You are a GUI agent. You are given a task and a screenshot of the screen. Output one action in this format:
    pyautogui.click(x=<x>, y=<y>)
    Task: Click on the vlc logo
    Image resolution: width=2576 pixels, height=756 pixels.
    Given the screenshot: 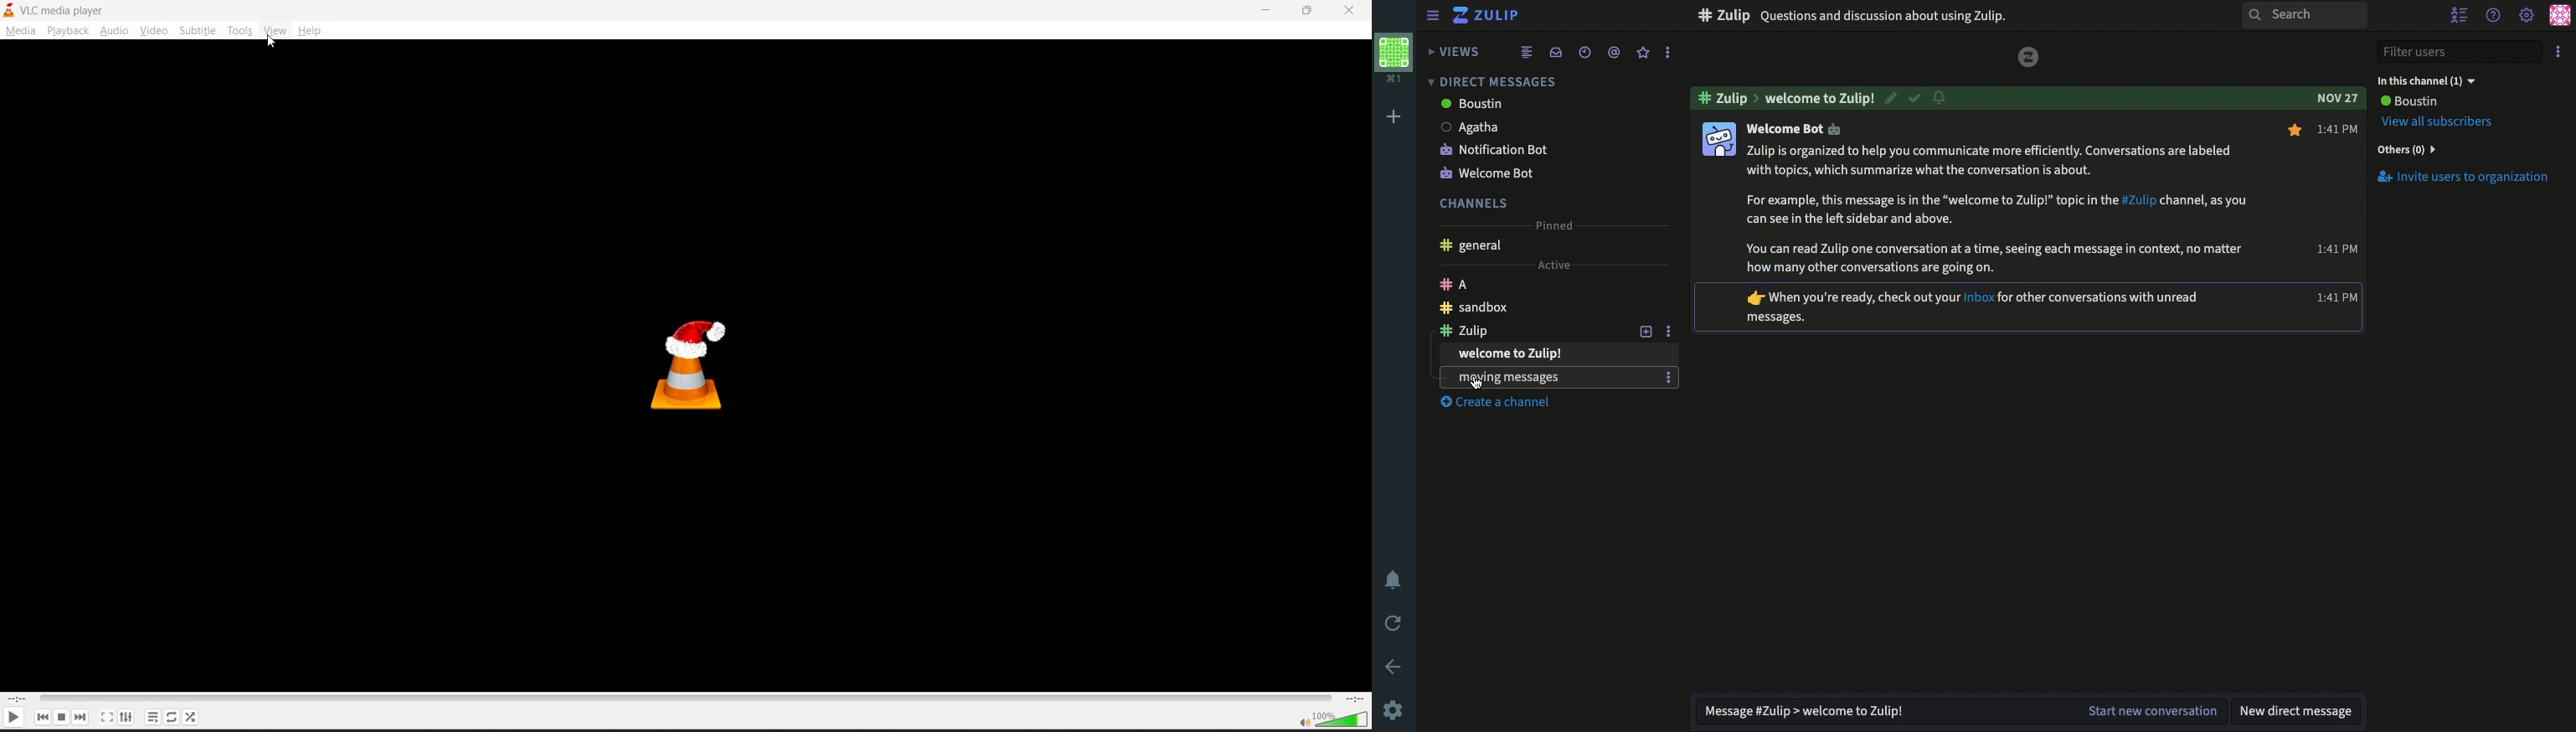 What is the action you would take?
    pyautogui.click(x=10, y=11)
    